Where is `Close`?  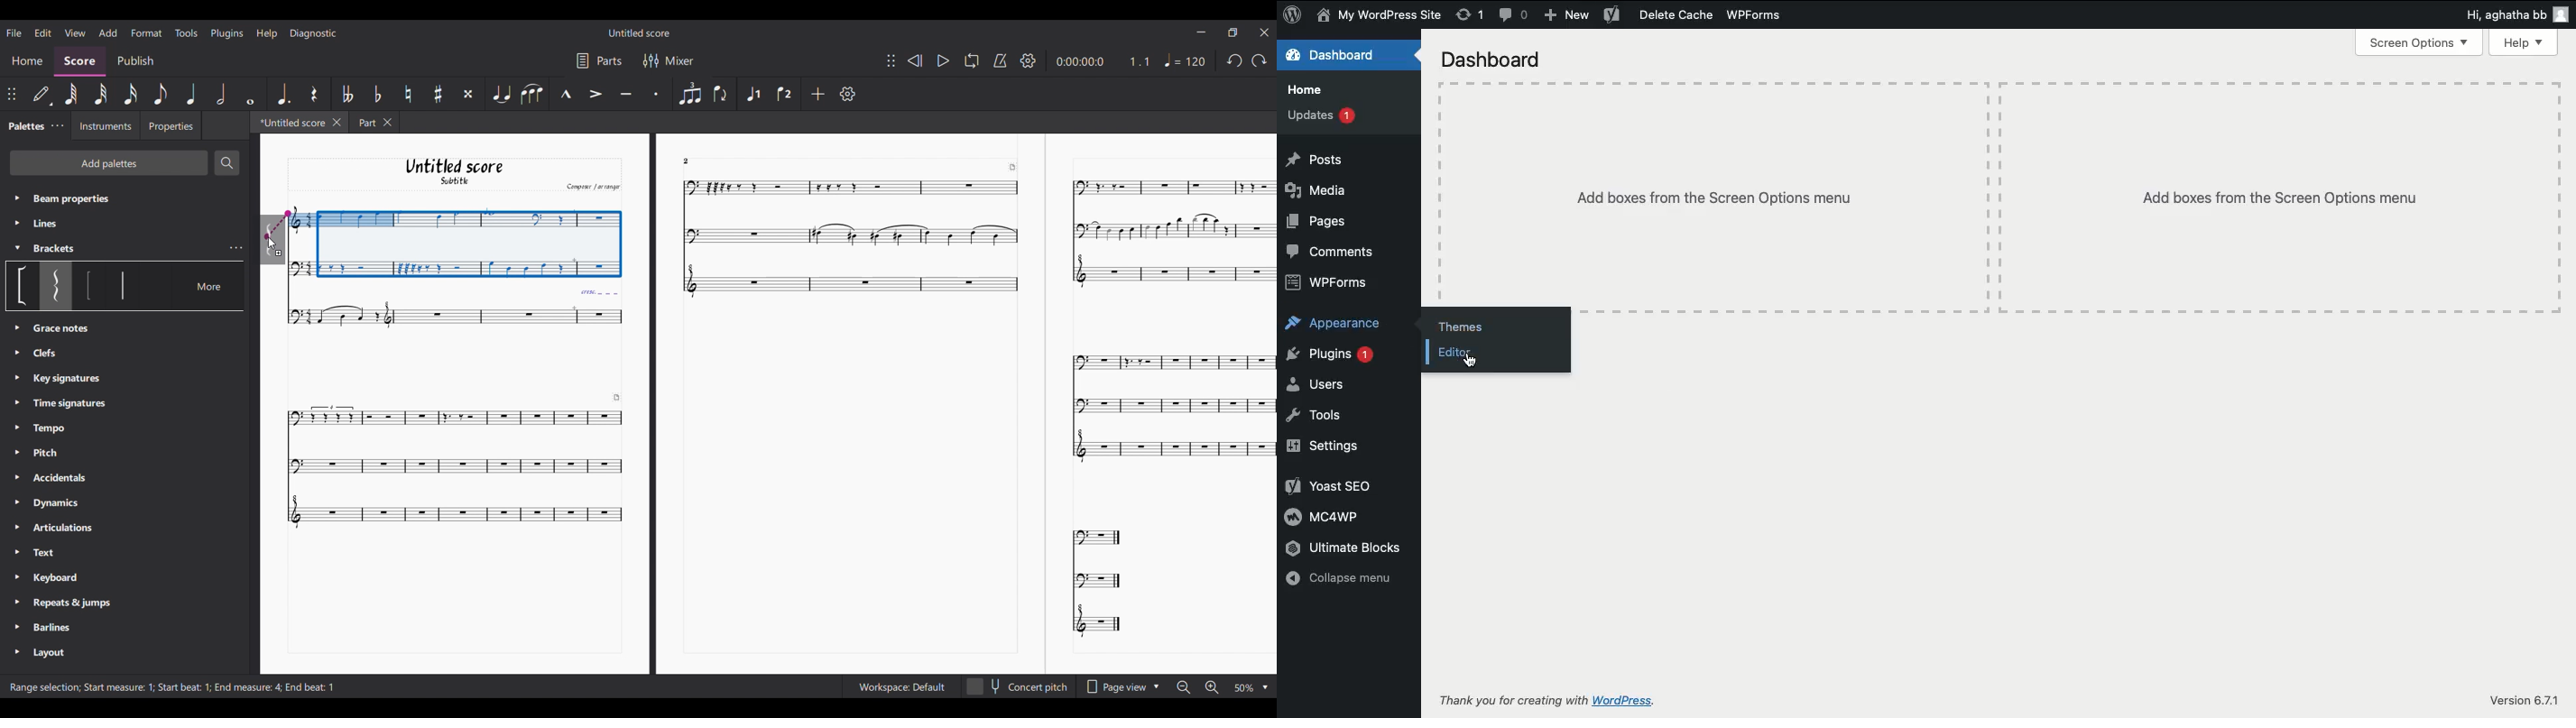 Close is located at coordinates (390, 122).